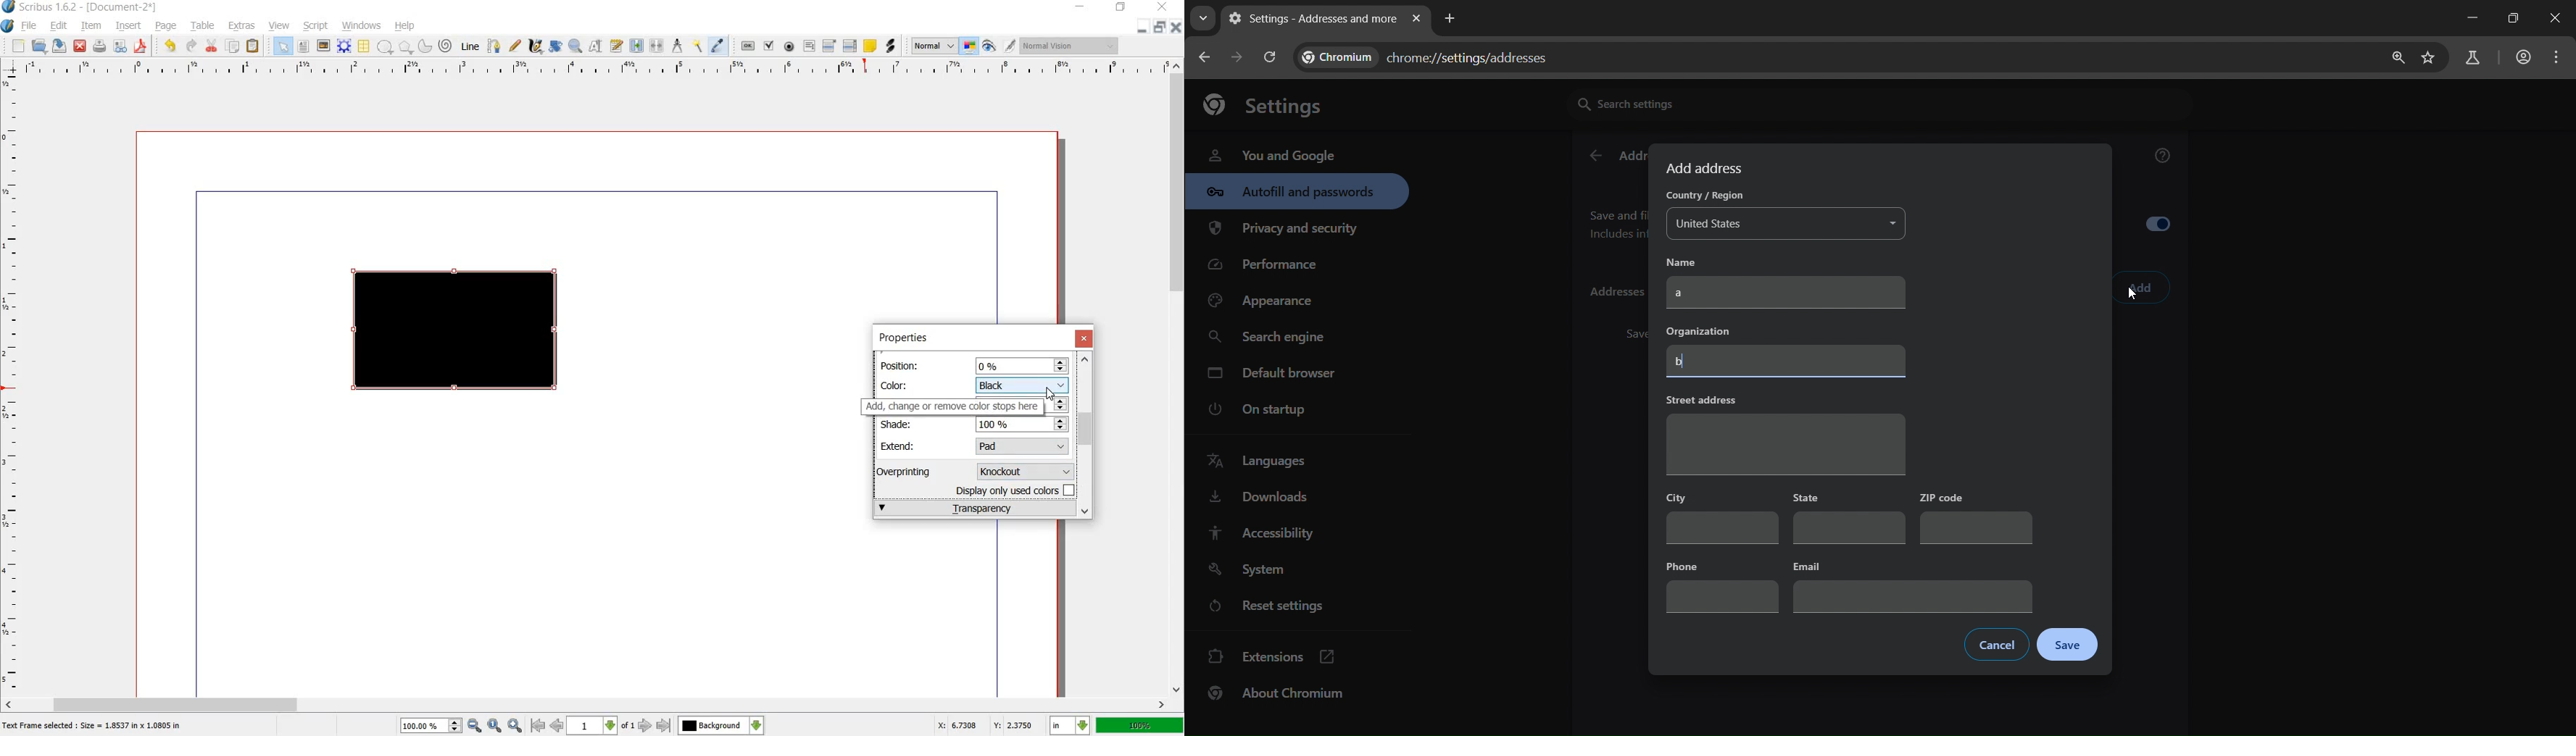 The height and width of the screenshot is (756, 2576). I want to click on system logo, so click(7, 26).